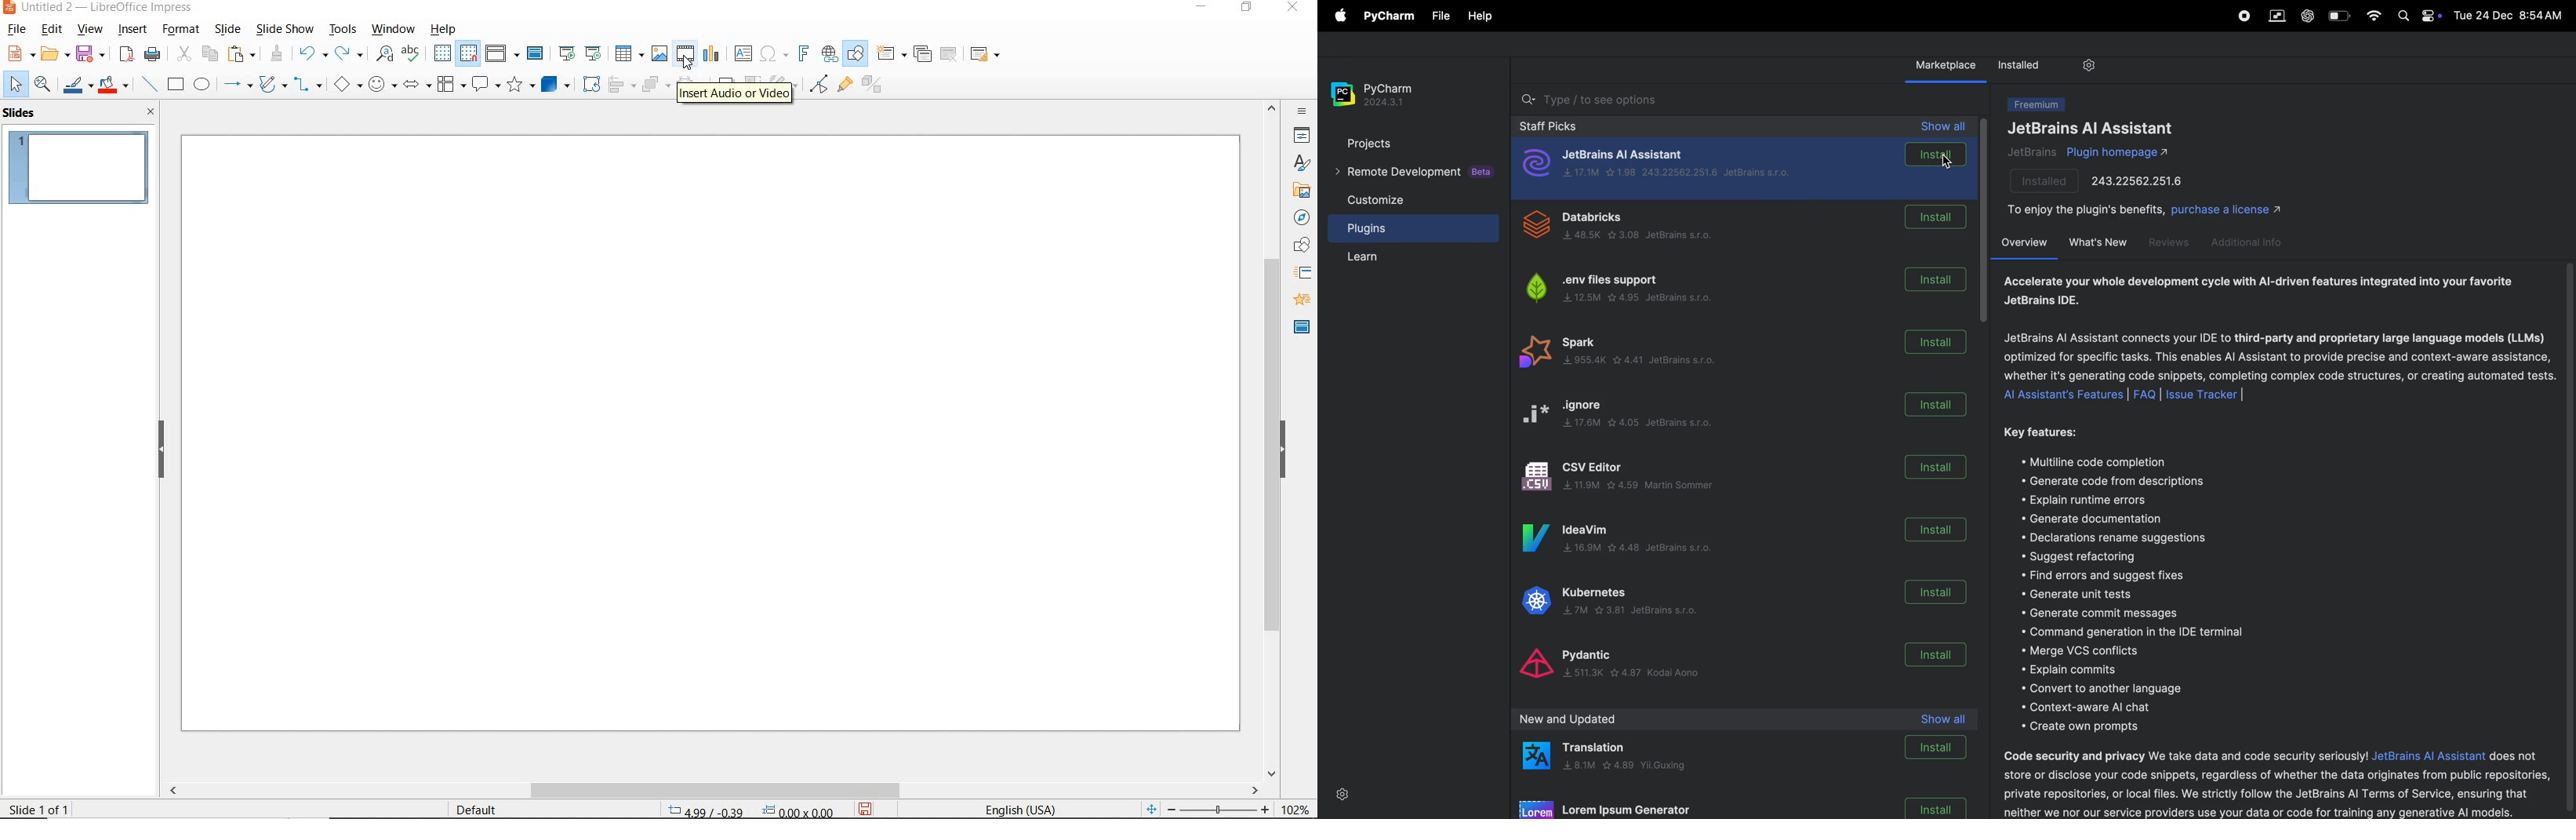  Describe the element at coordinates (486, 84) in the screenshot. I see `CALLOUT SHAPES` at that location.